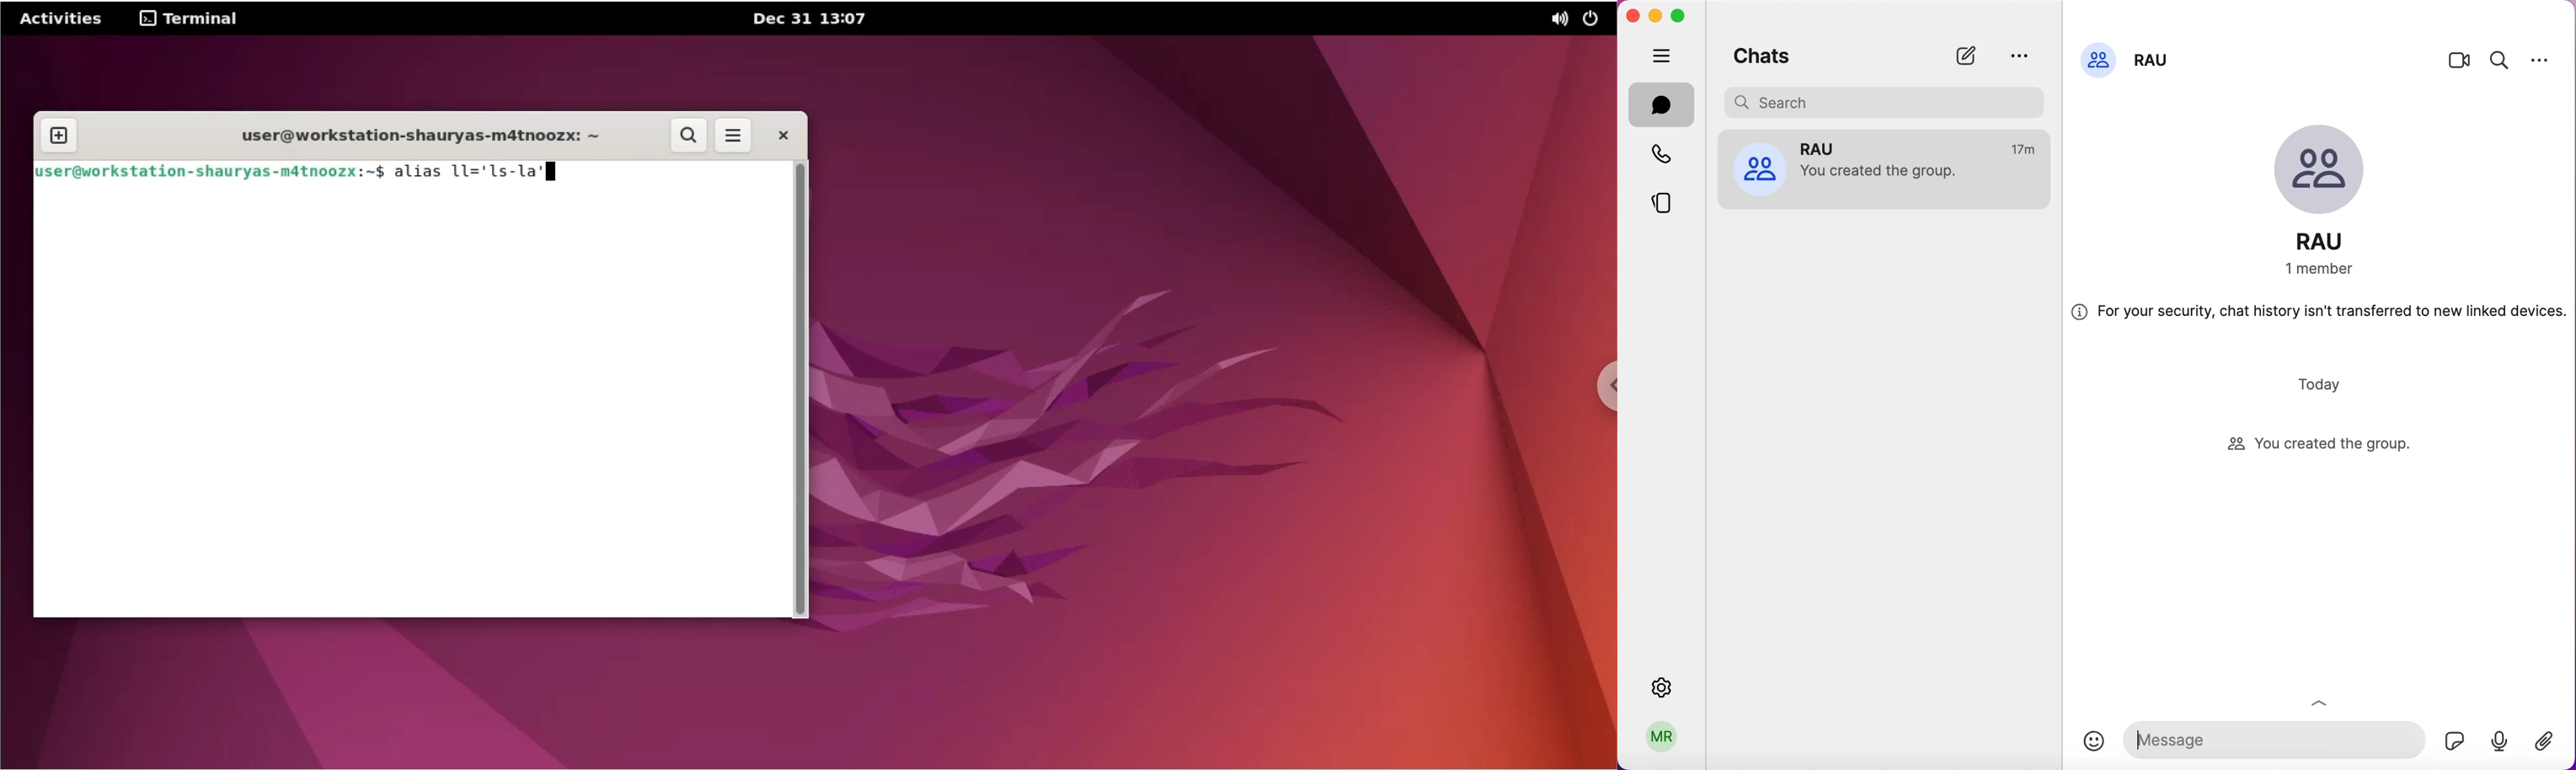  What do you see at coordinates (1670, 199) in the screenshot?
I see `stories` at bounding box center [1670, 199].